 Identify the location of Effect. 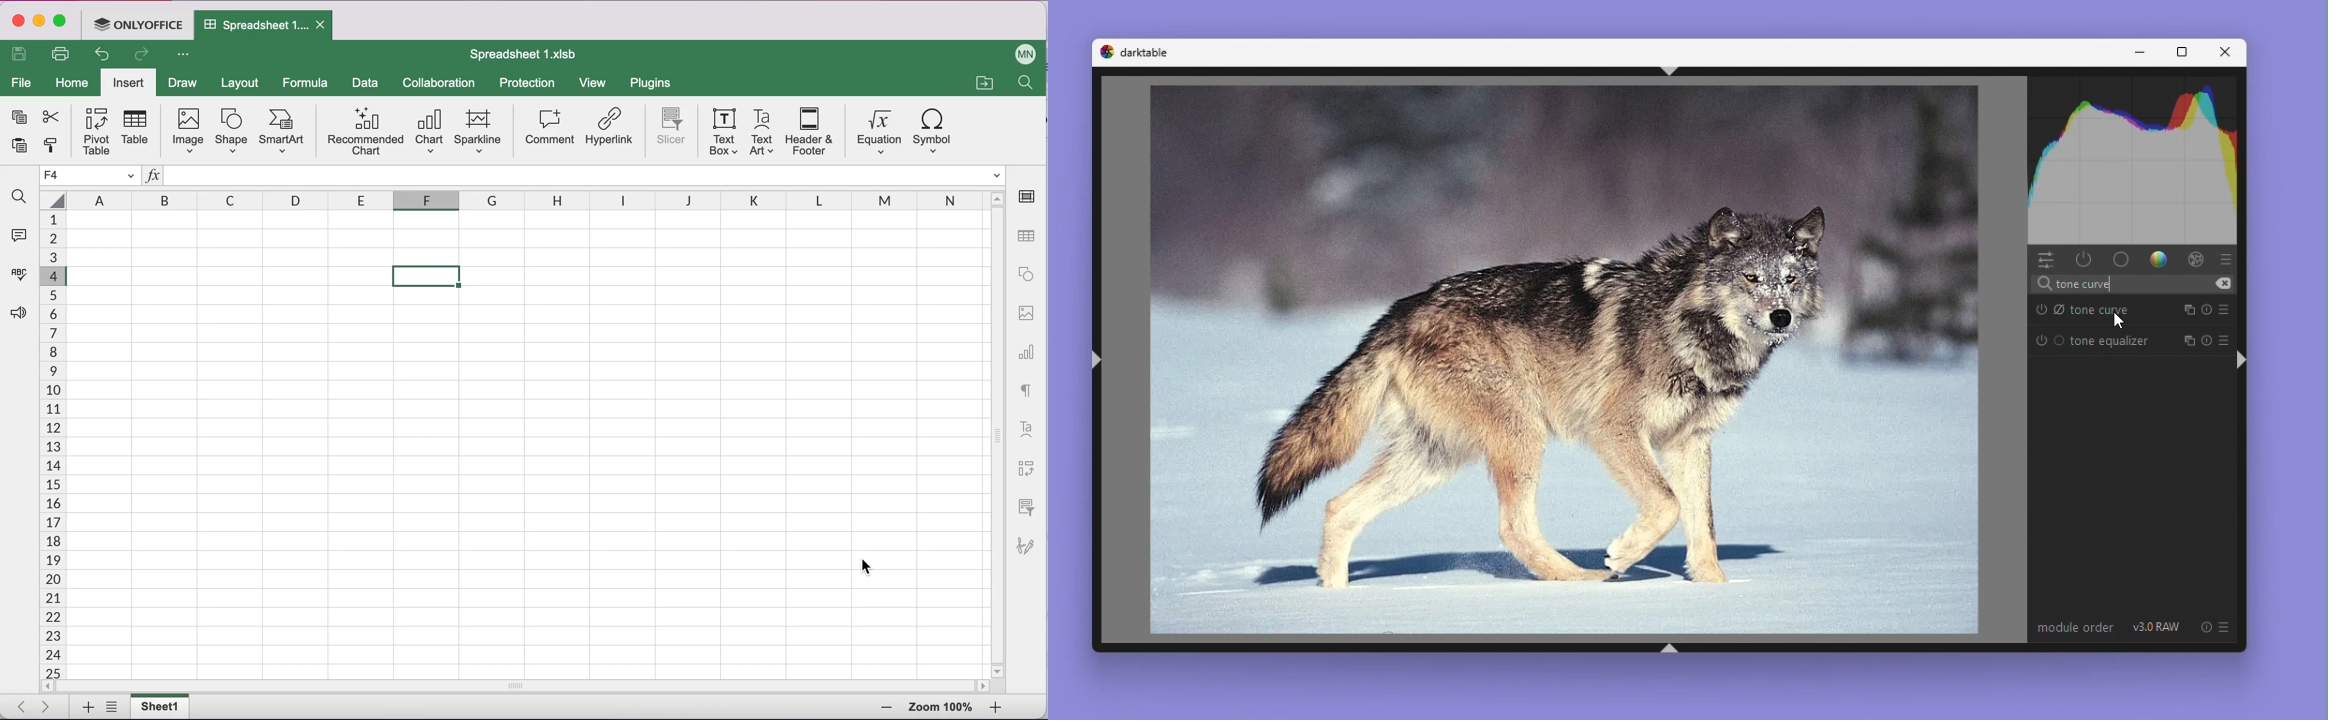
(2193, 260).